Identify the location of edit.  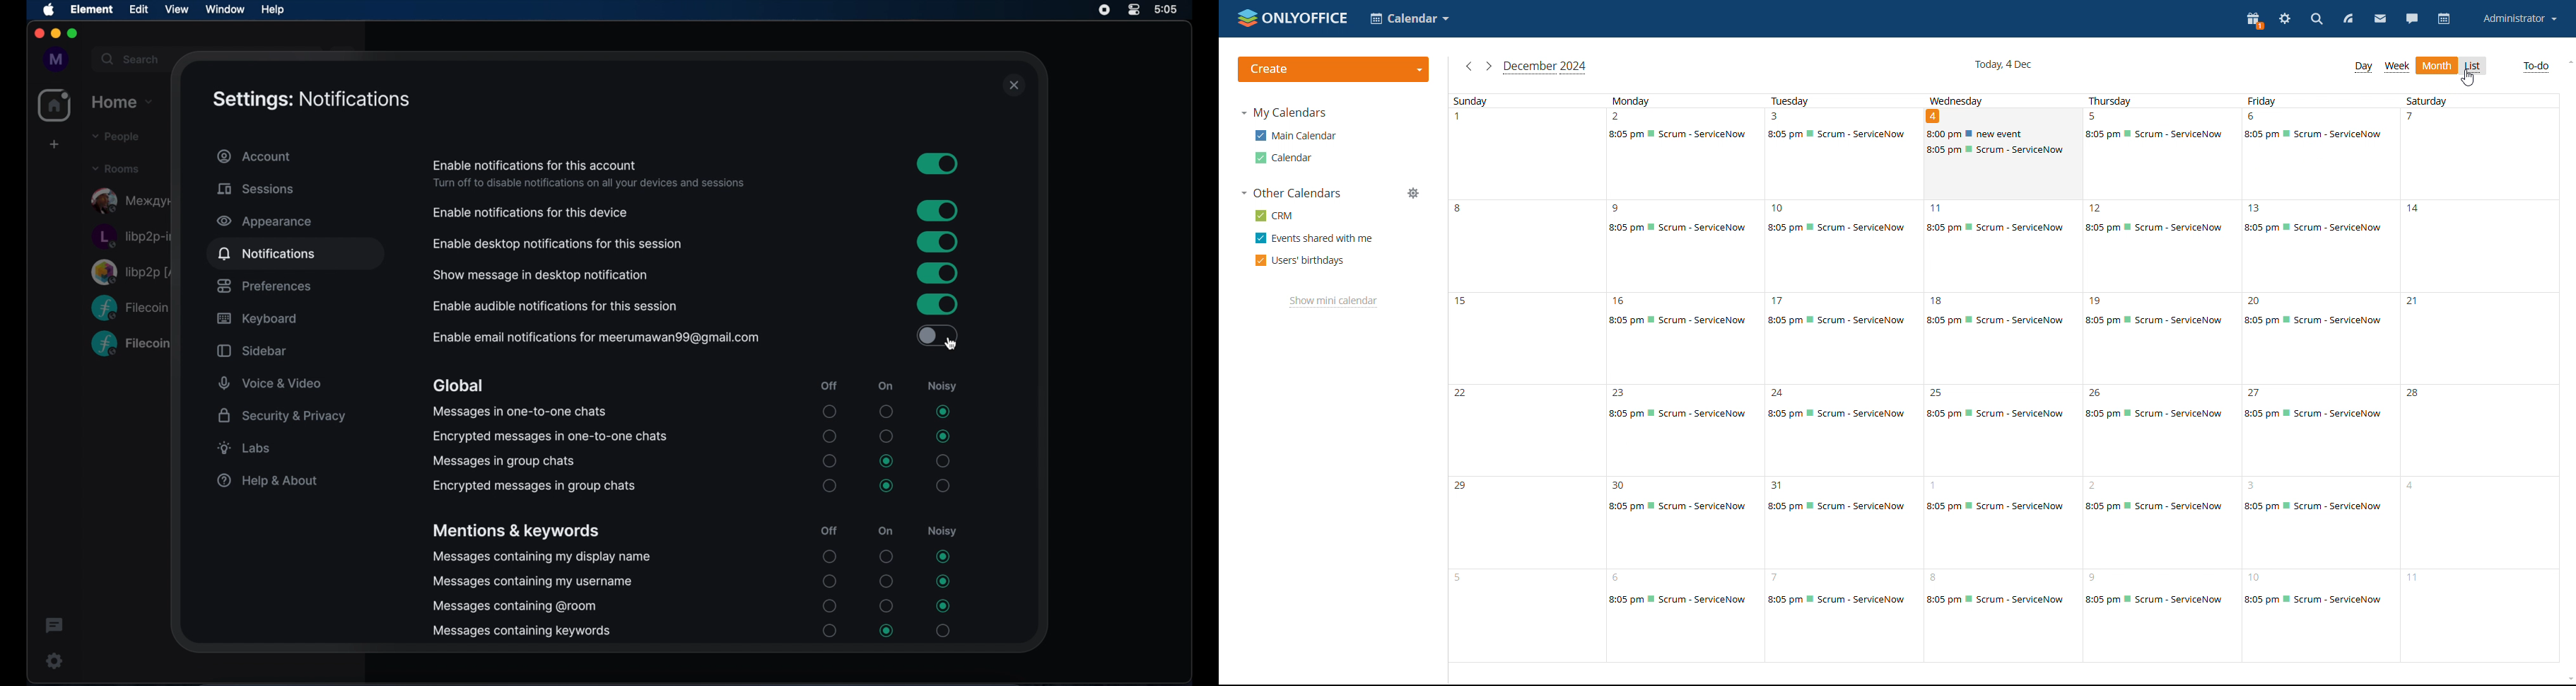
(138, 9).